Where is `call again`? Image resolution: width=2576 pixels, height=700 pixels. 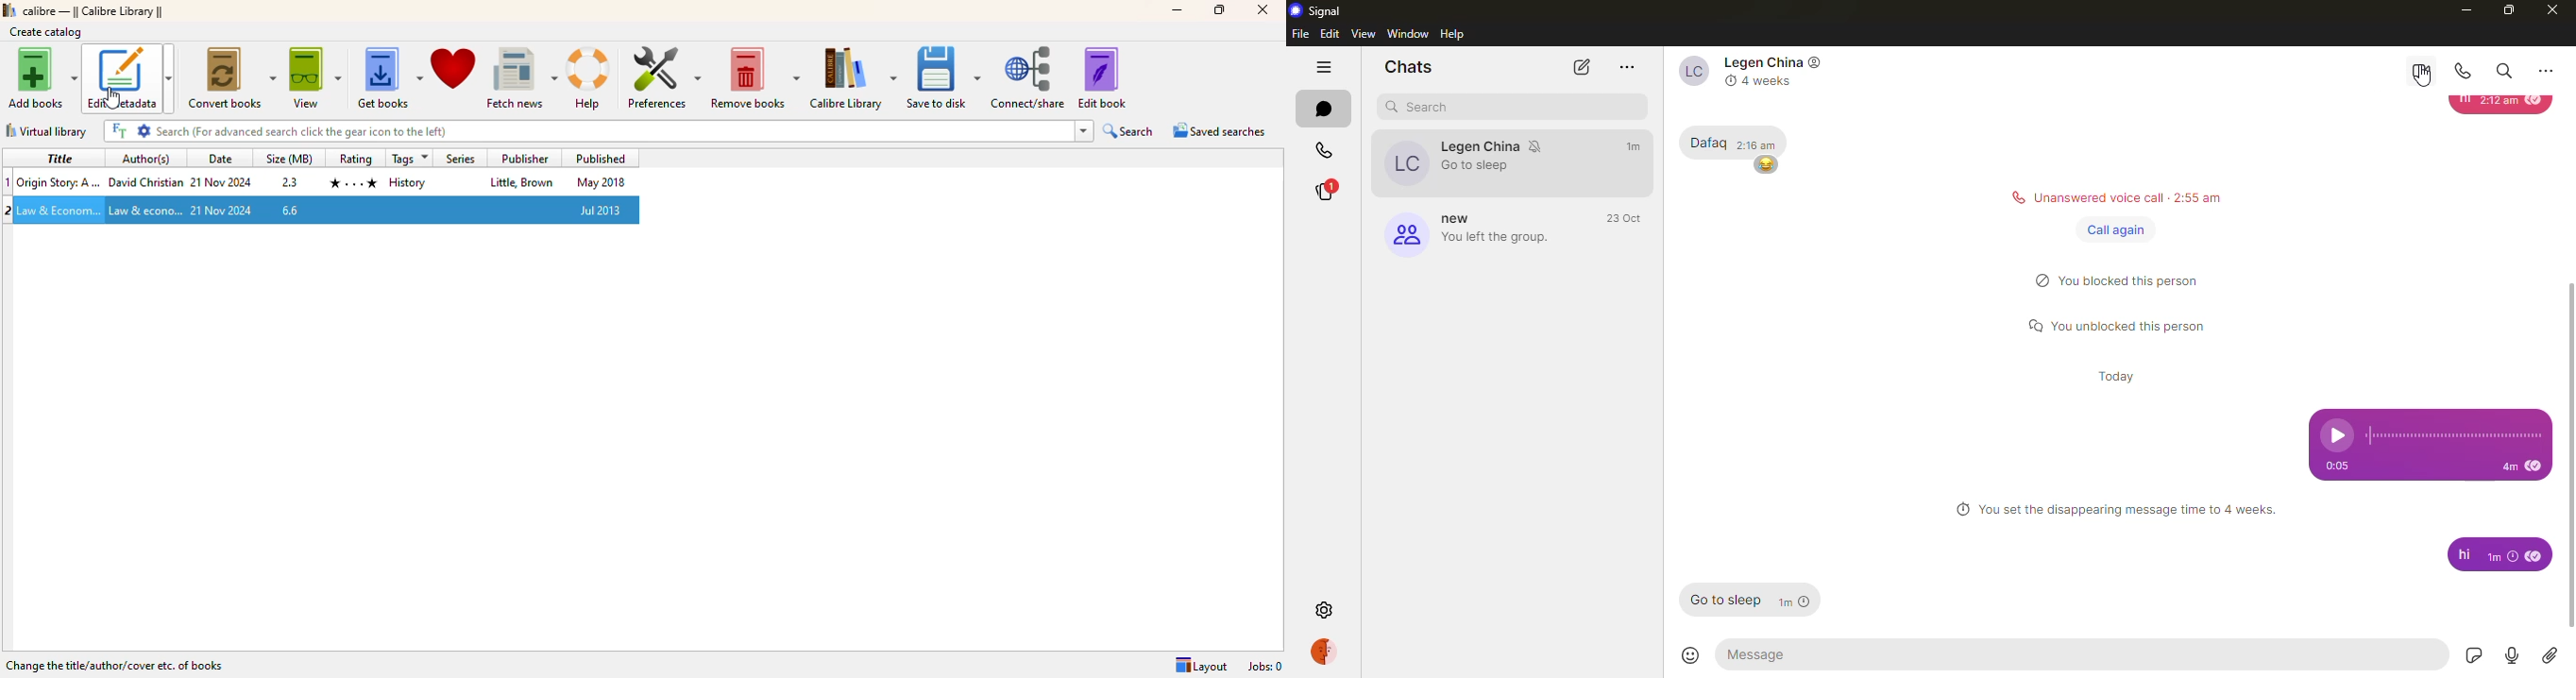 call again is located at coordinates (2116, 229).